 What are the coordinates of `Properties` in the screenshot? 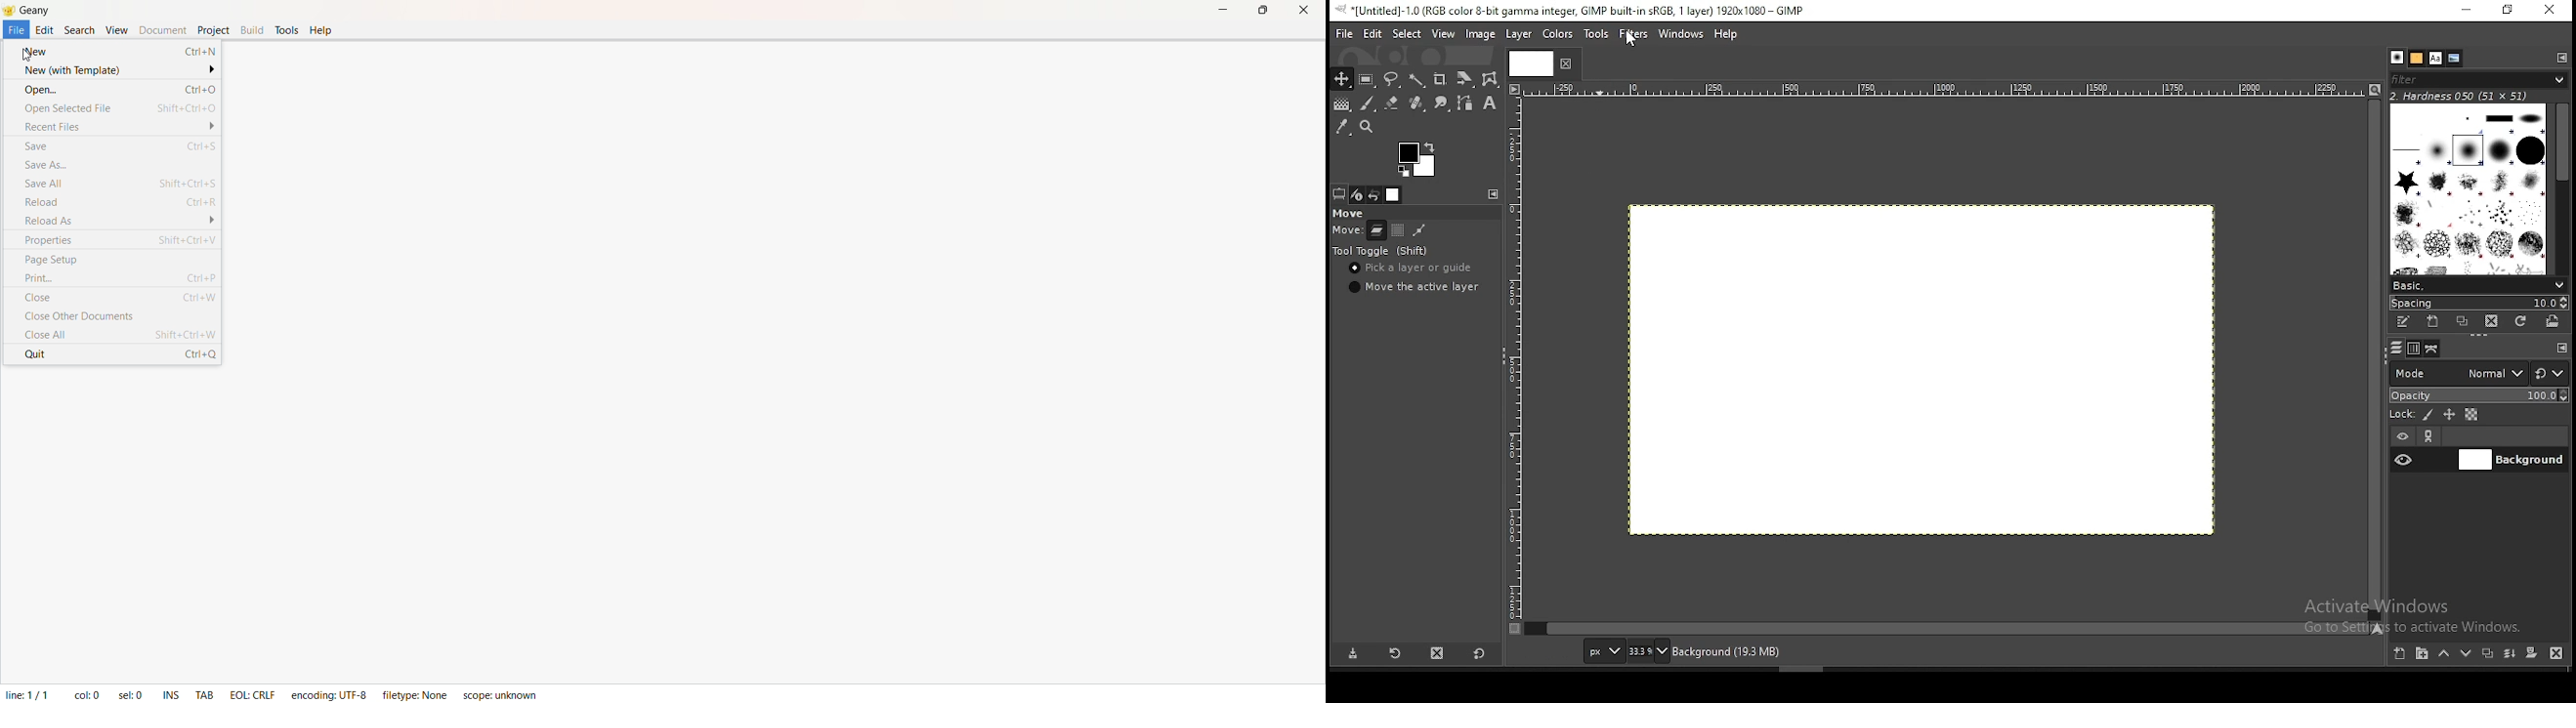 It's located at (119, 241).